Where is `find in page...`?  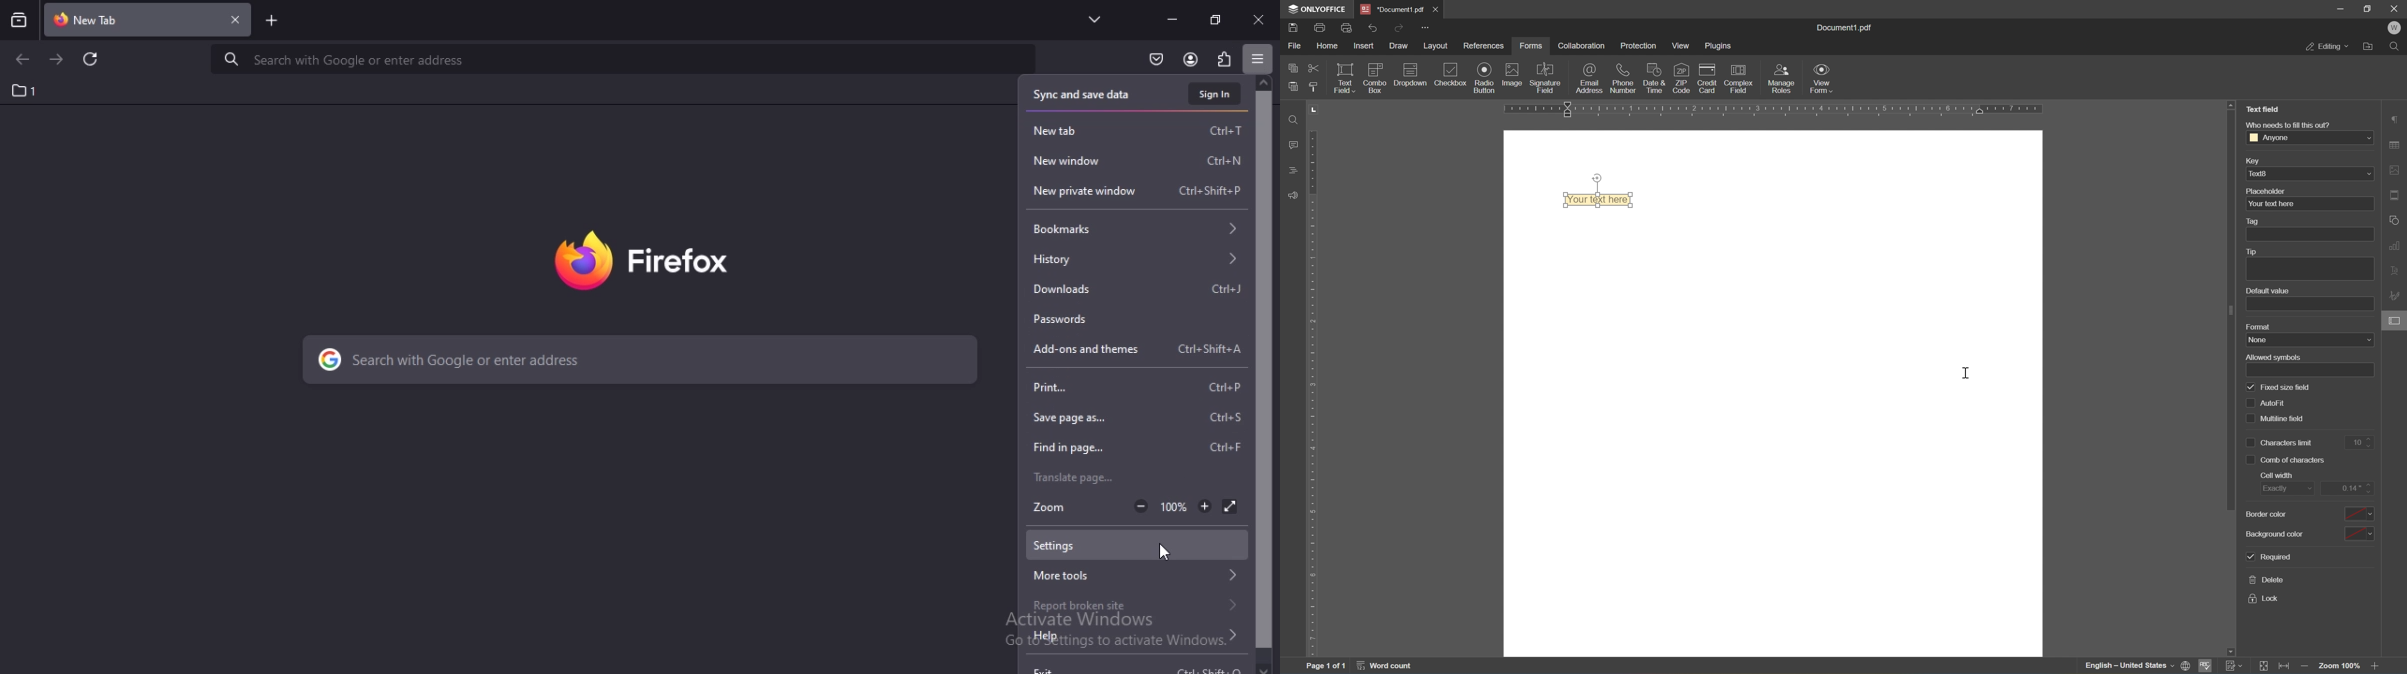 find in page... is located at coordinates (1137, 446).